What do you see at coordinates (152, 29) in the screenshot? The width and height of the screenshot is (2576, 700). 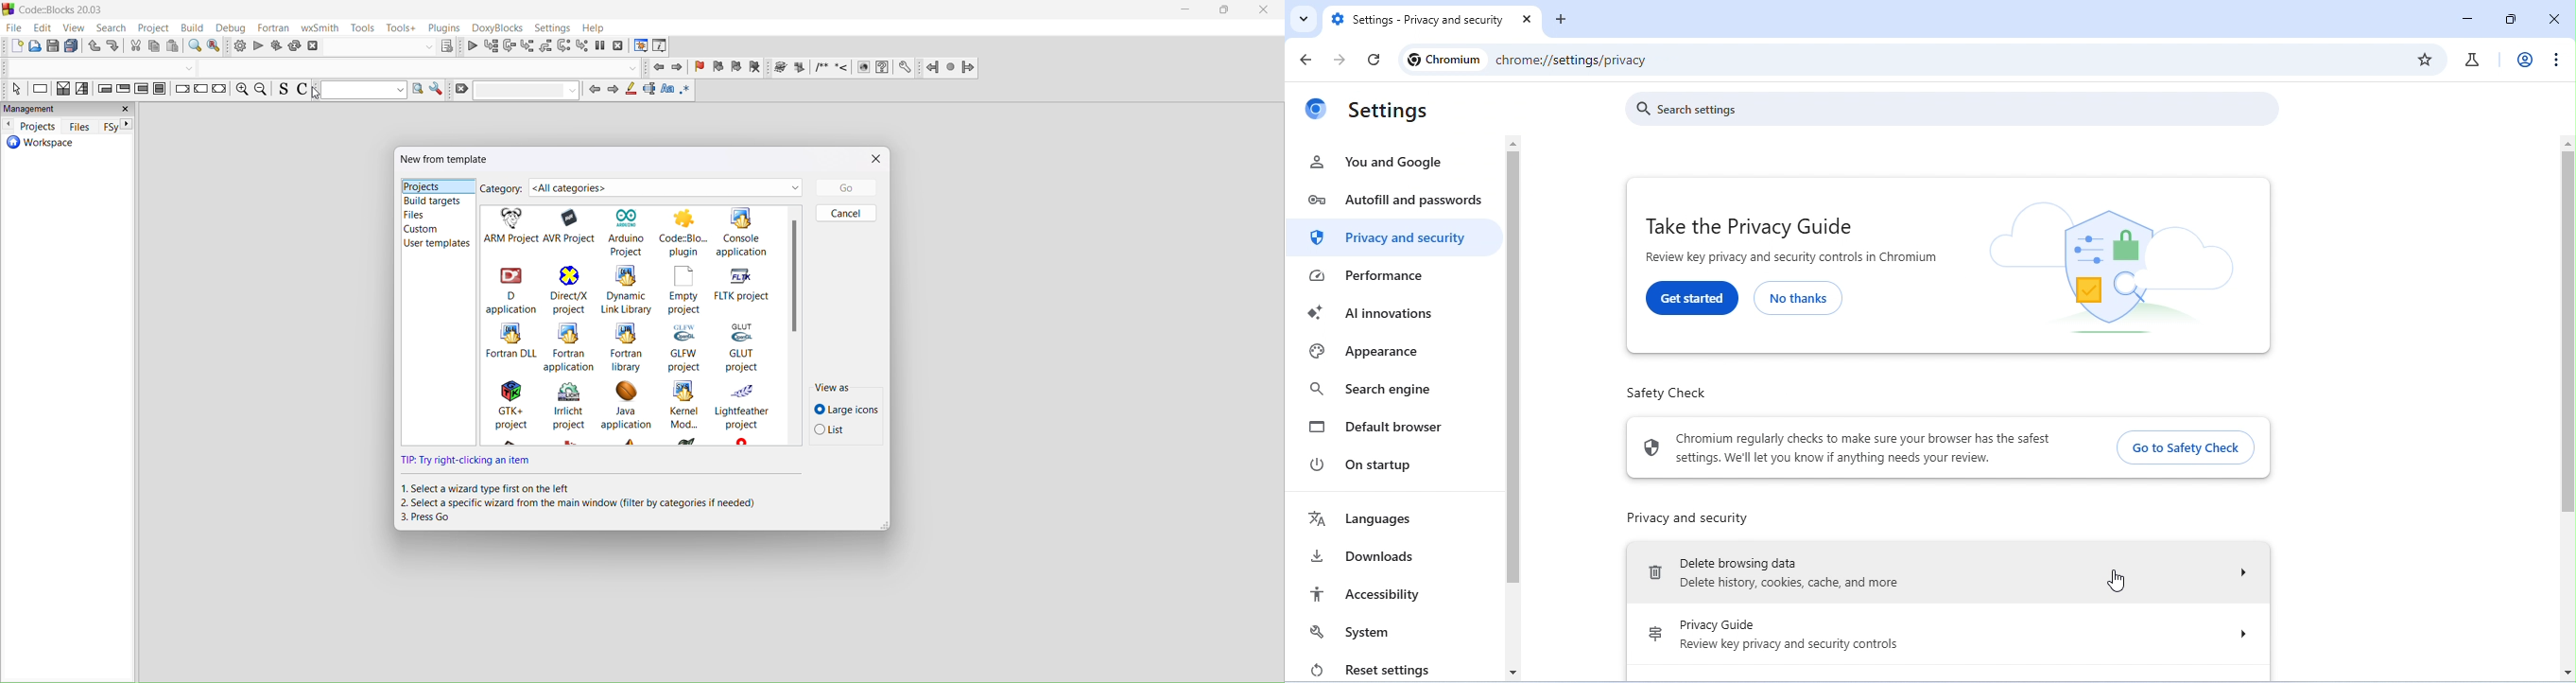 I see `project` at bounding box center [152, 29].